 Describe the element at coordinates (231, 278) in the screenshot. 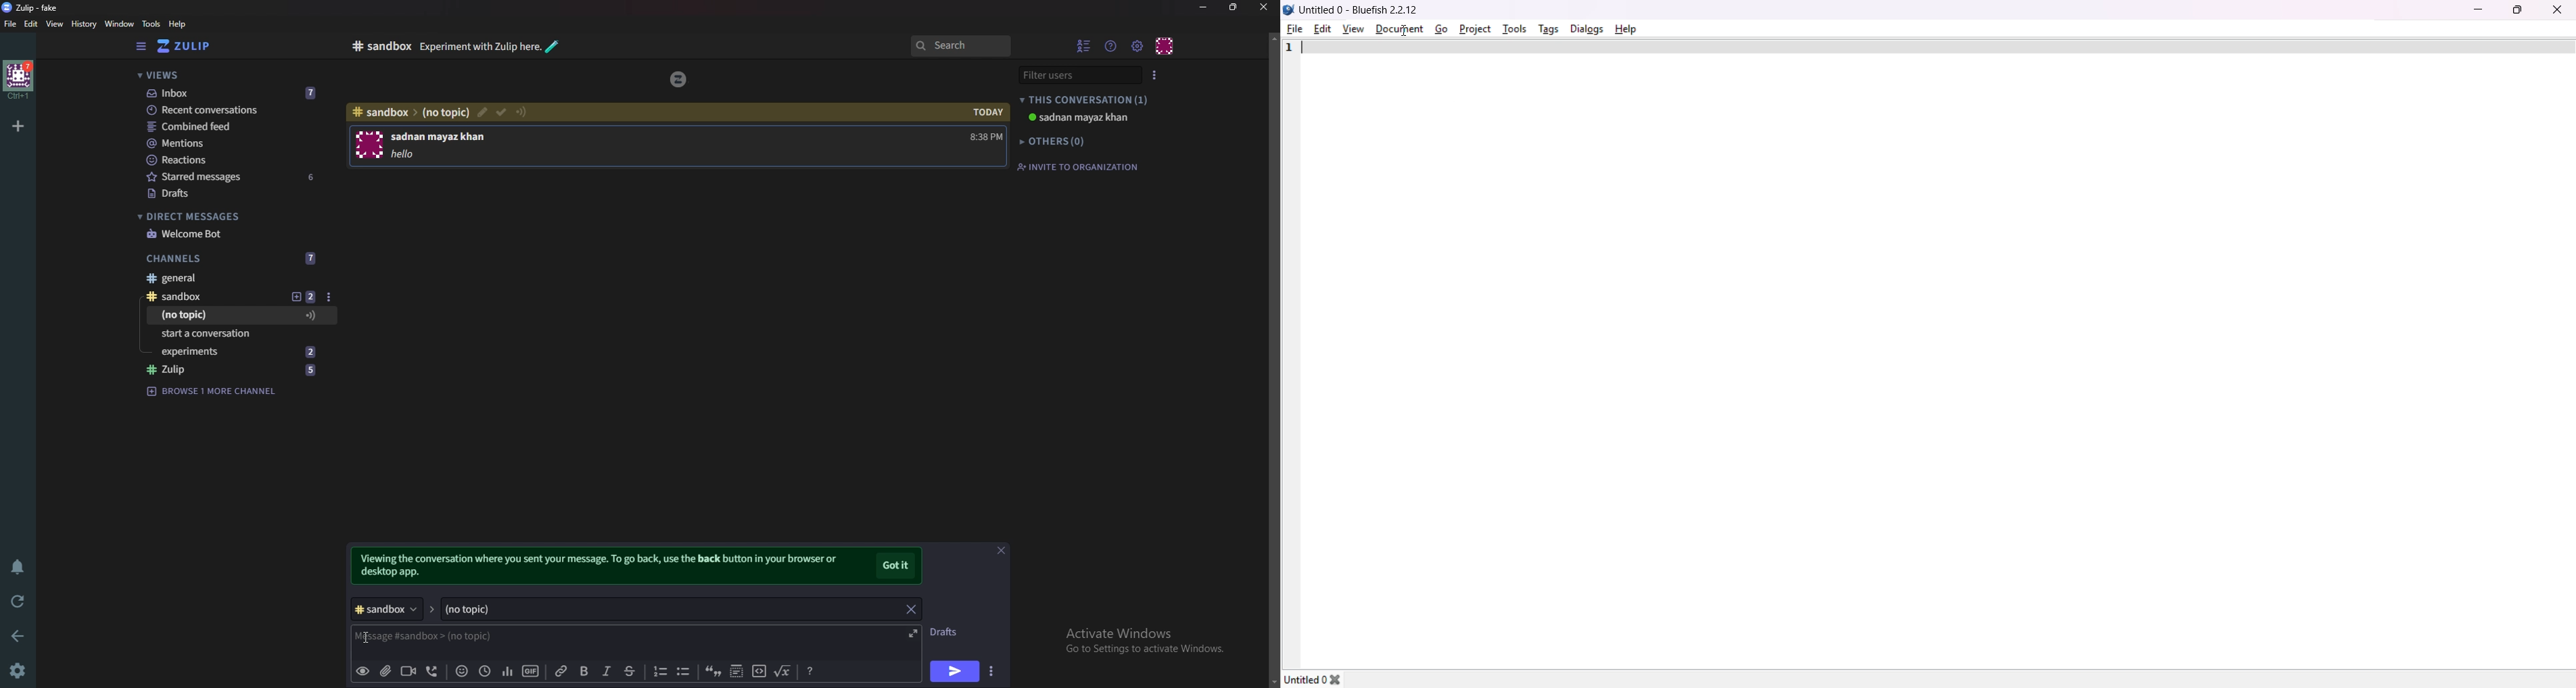

I see `#General` at that location.